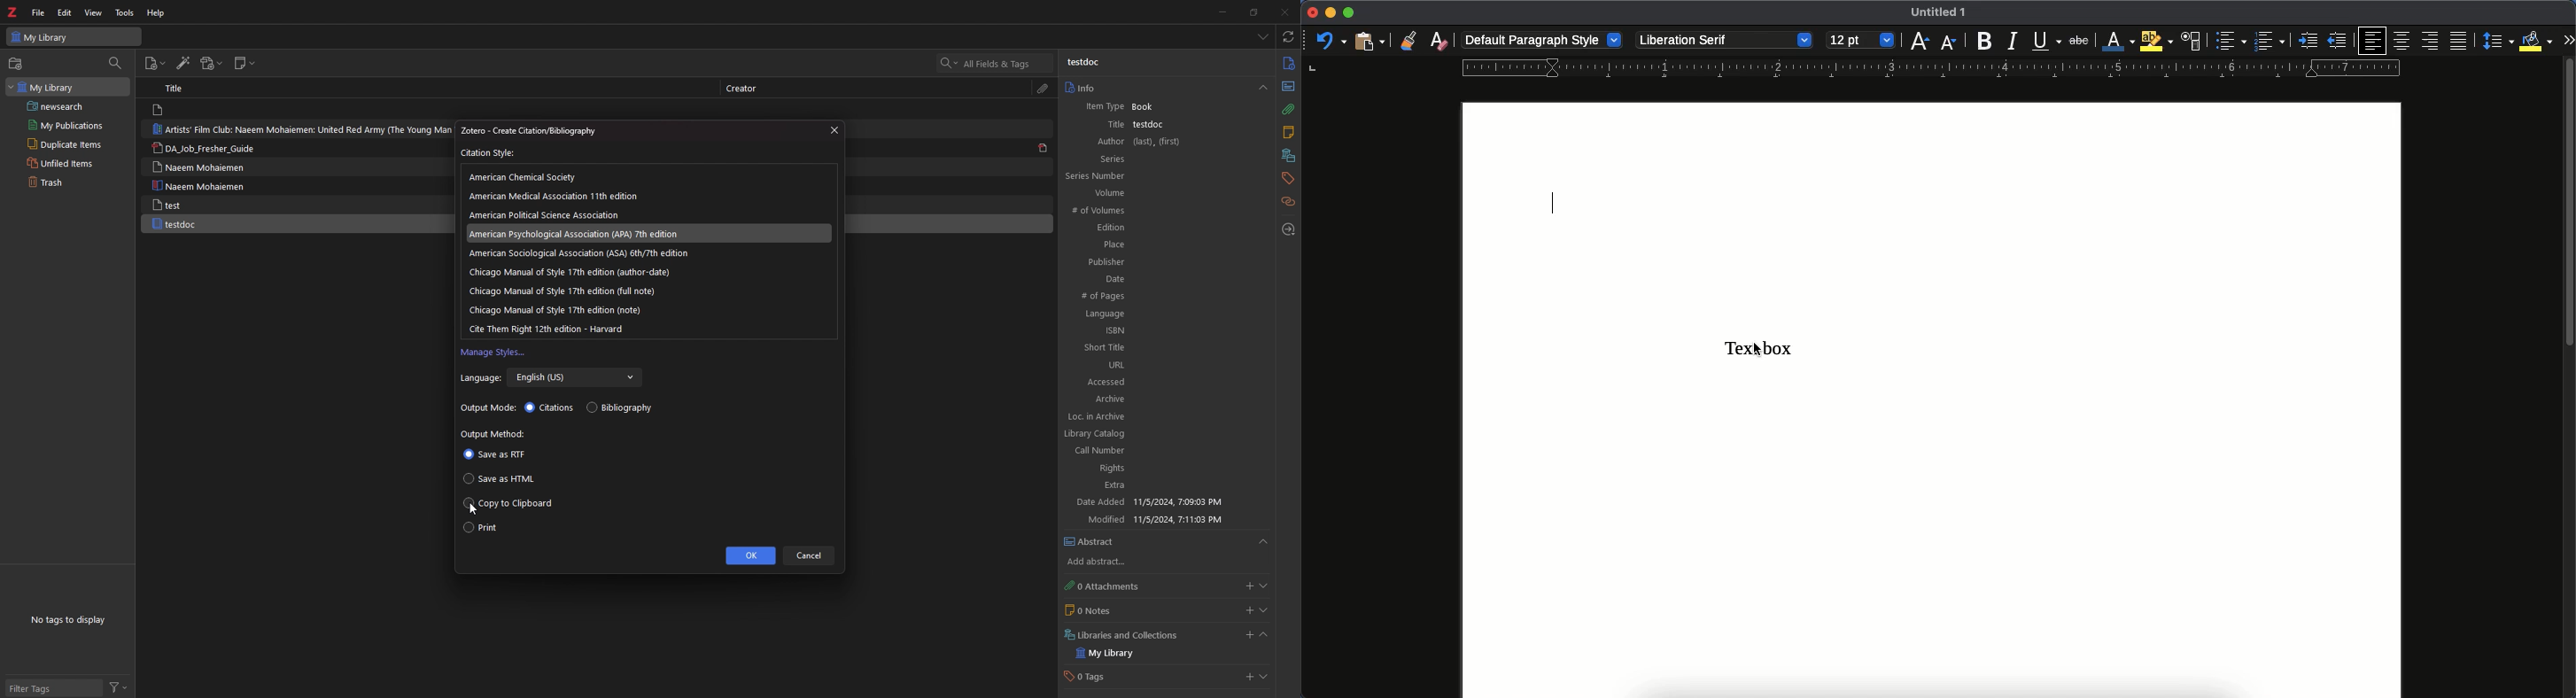 This screenshot has height=700, width=2576. Describe the element at coordinates (2339, 42) in the screenshot. I see `unindent` at that location.